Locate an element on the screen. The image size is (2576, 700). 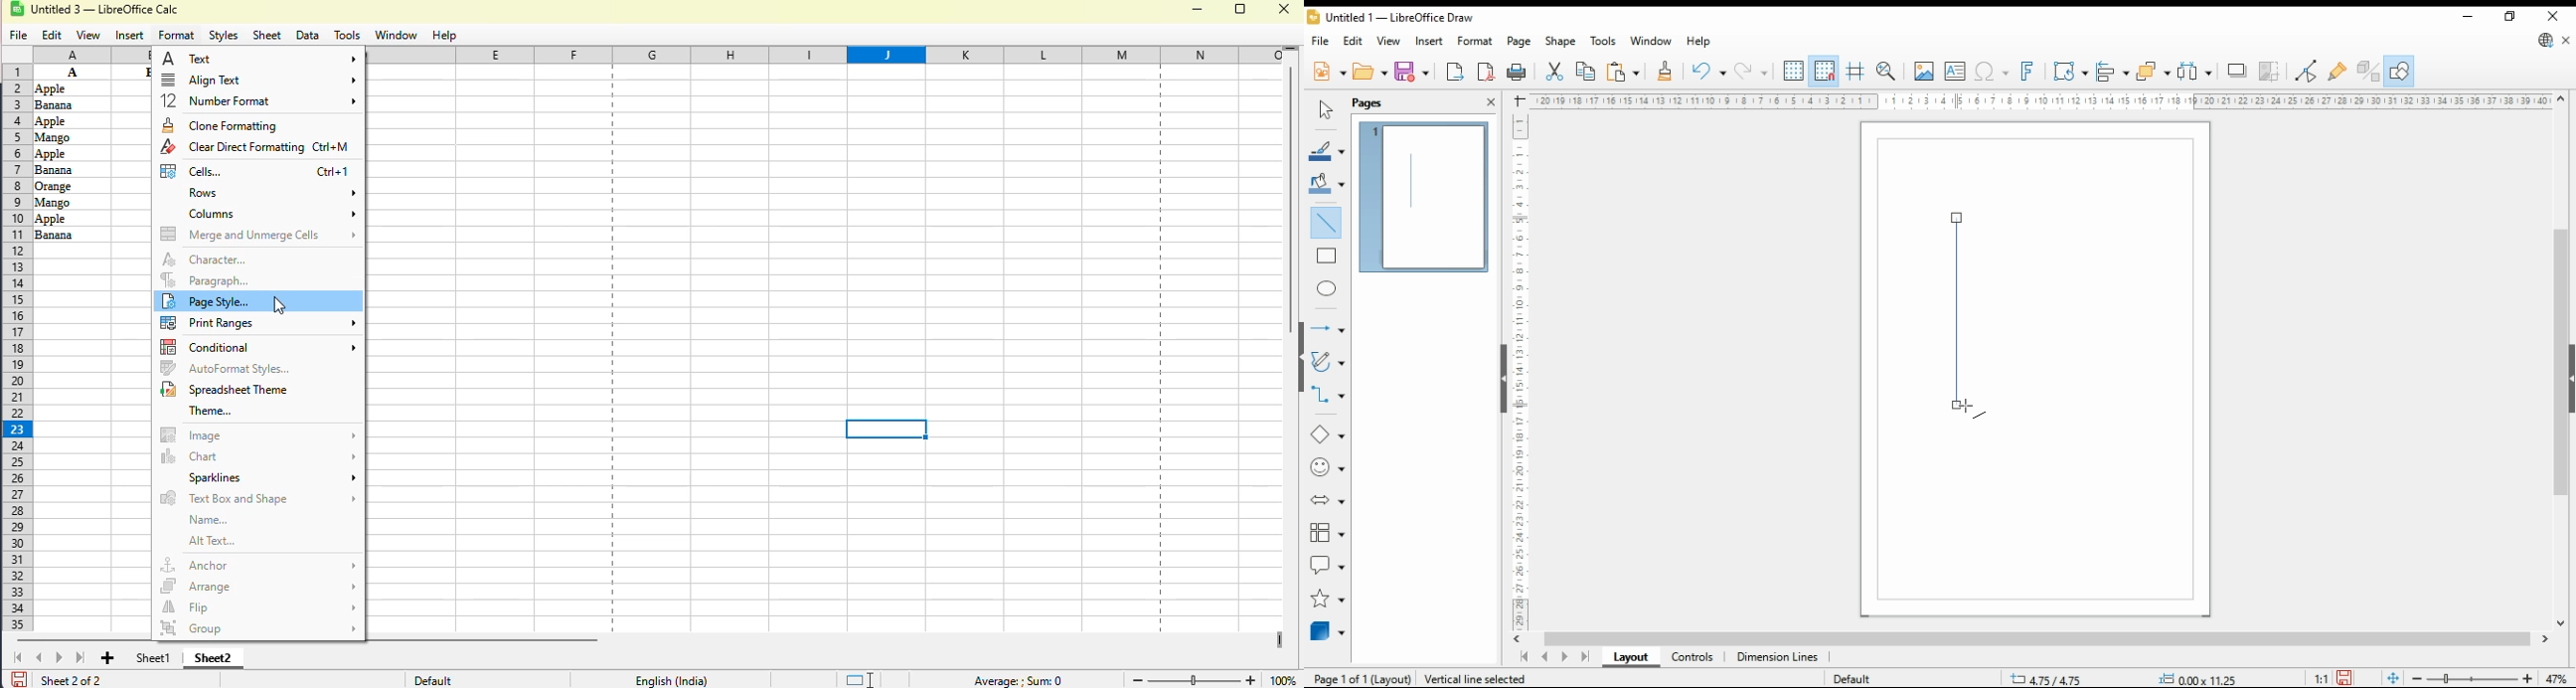
English (India) is located at coordinates (671, 679).